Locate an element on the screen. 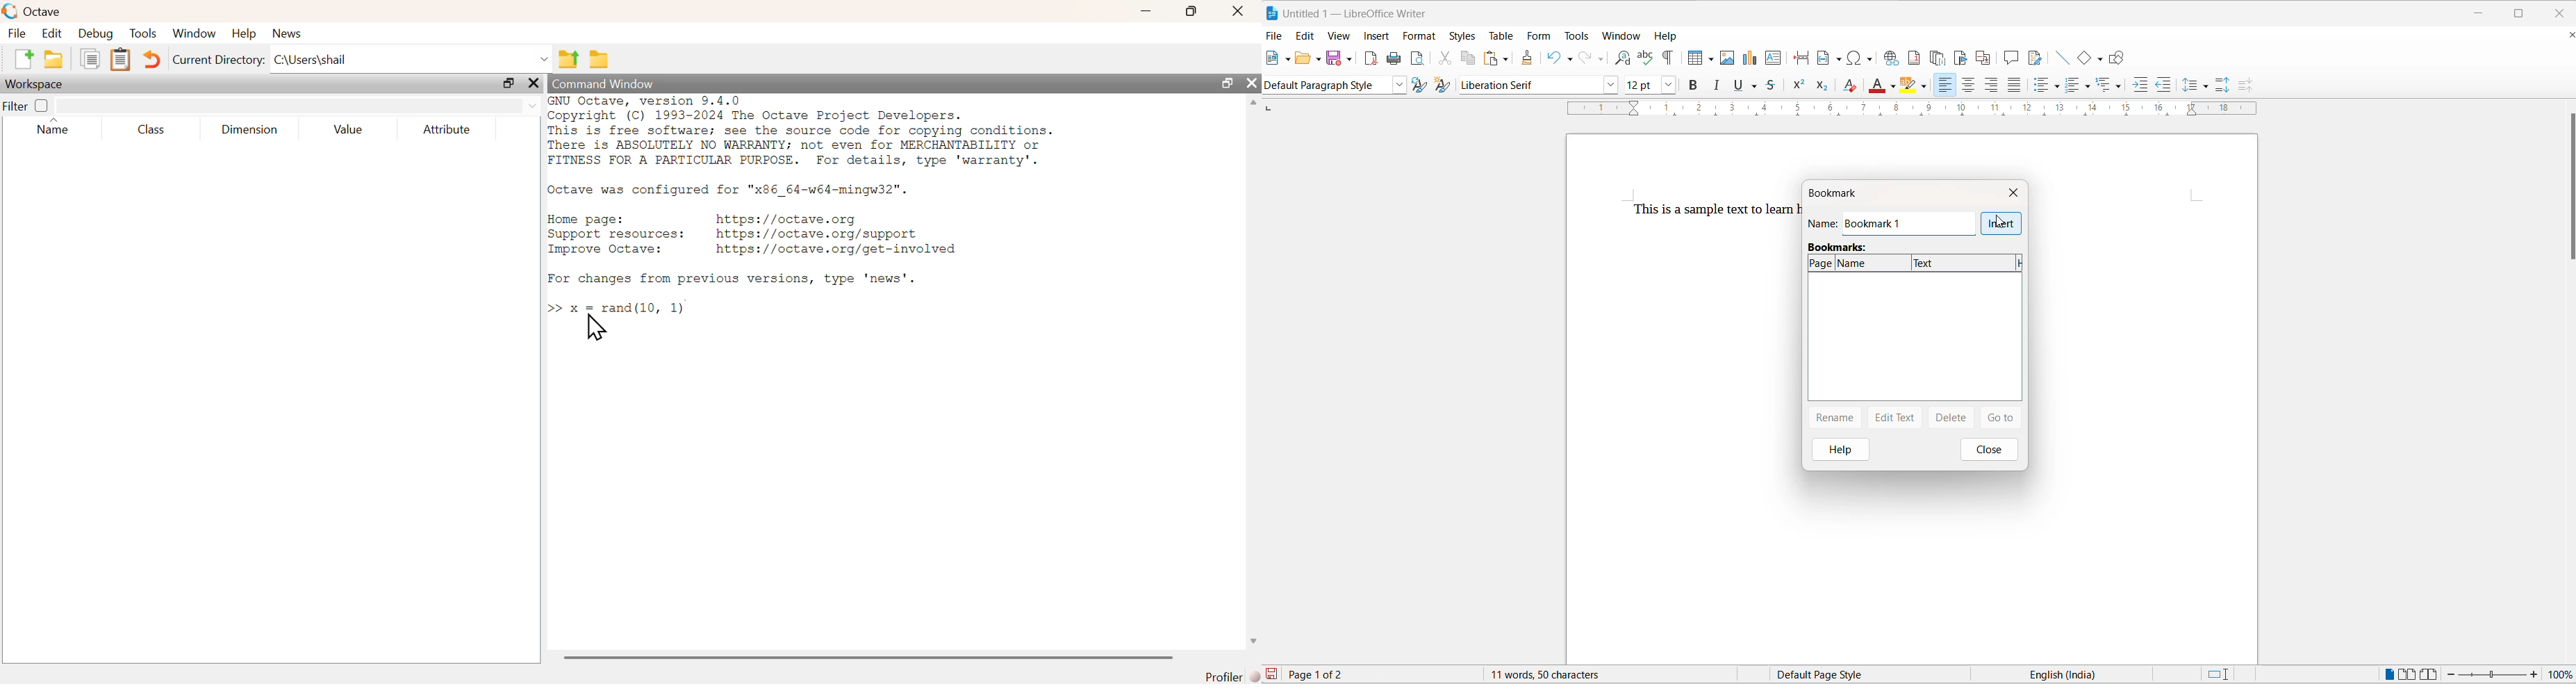  close is located at coordinates (1255, 84).